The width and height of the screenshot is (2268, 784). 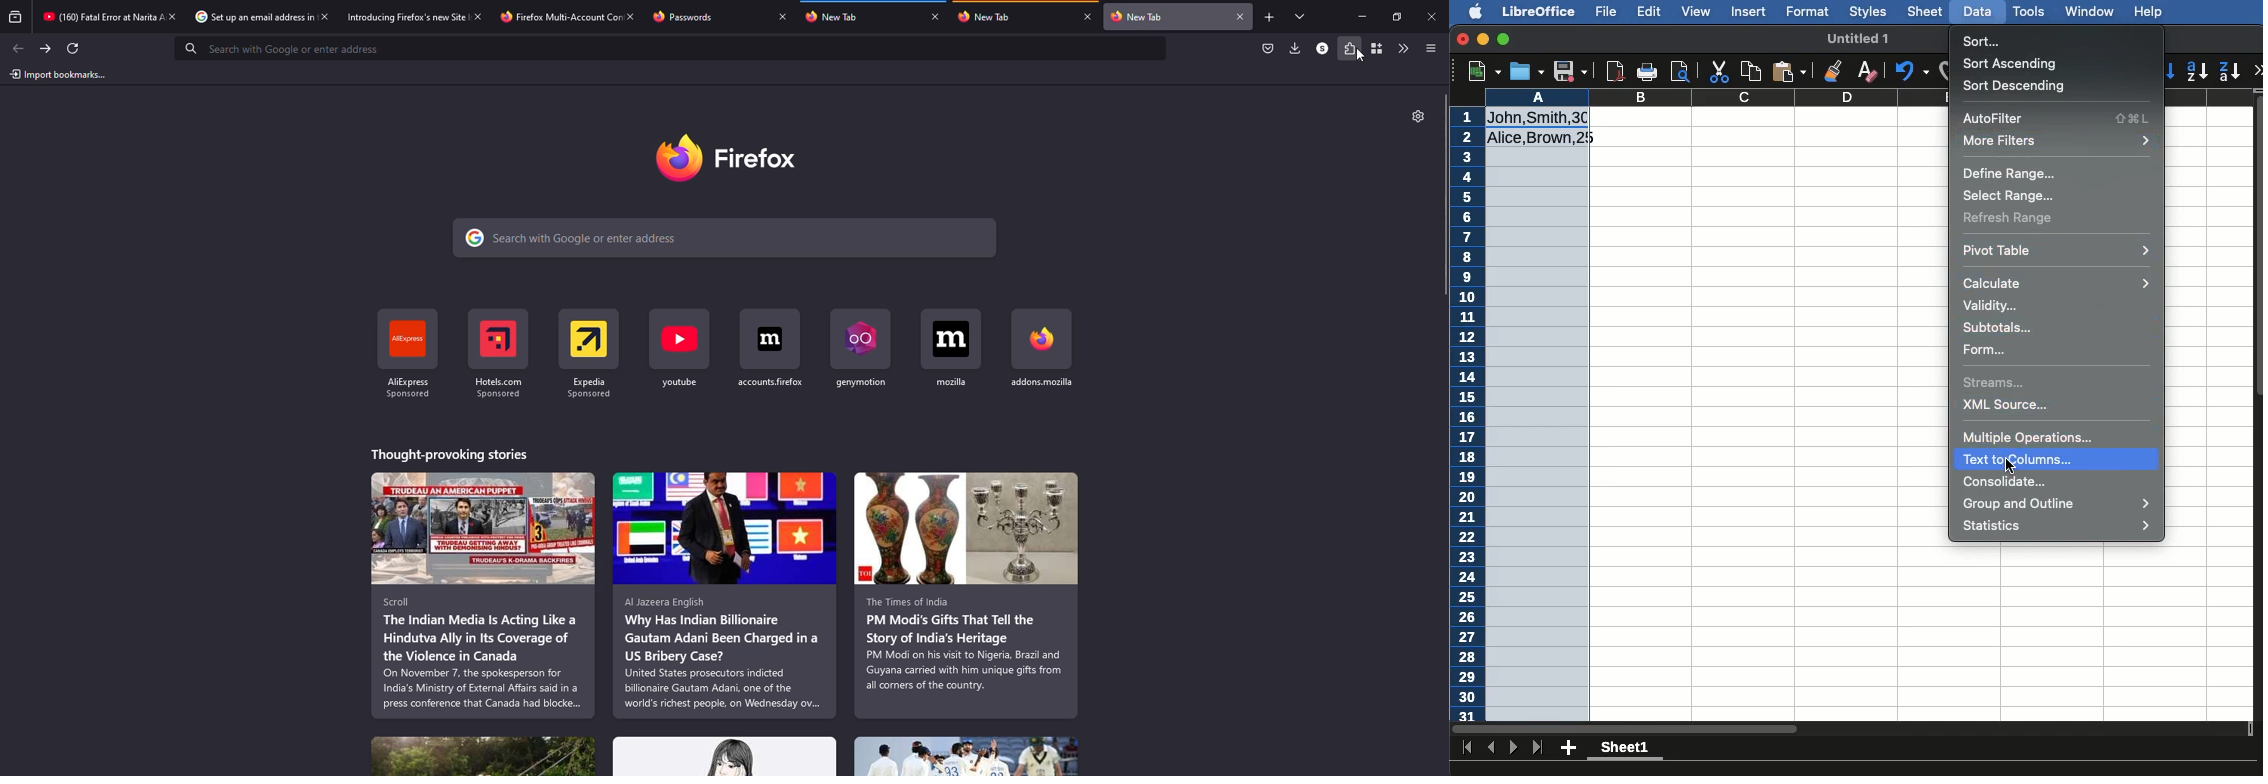 What do you see at coordinates (1433, 17) in the screenshot?
I see `close` at bounding box center [1433, 17].